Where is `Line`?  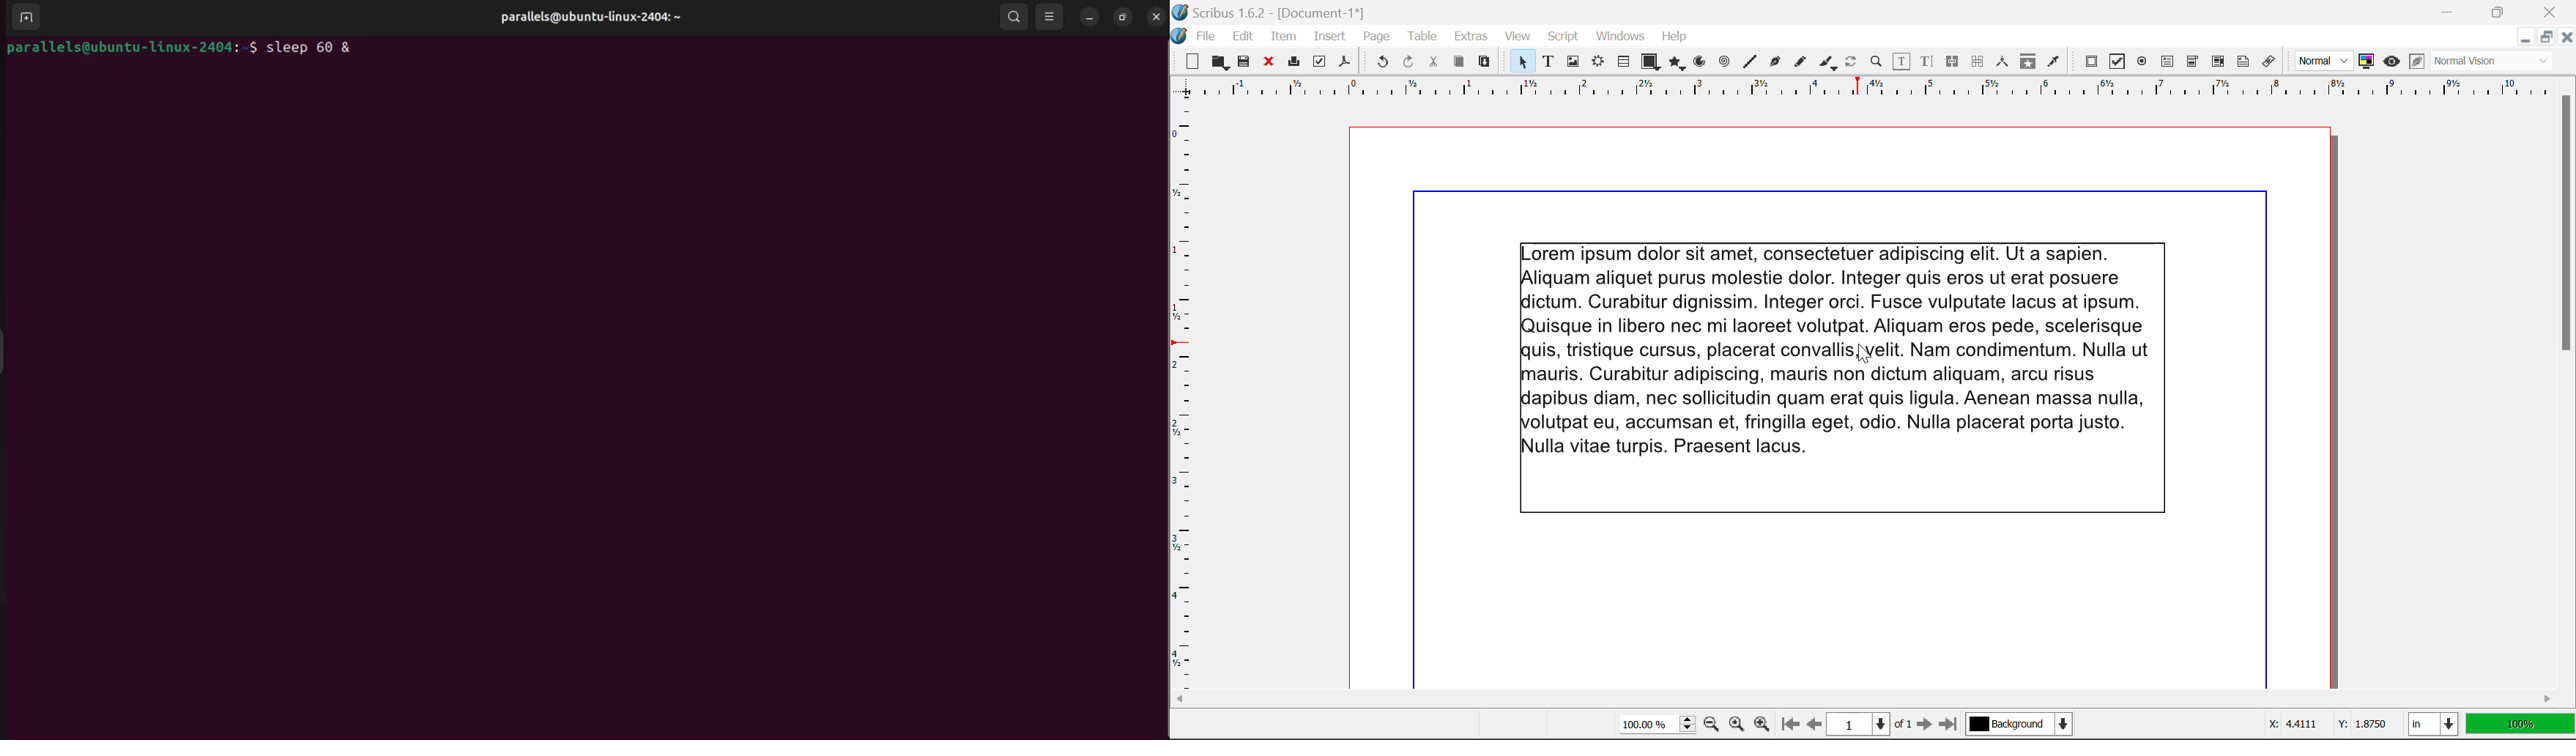 Line is located at coordinates (1750, 62).